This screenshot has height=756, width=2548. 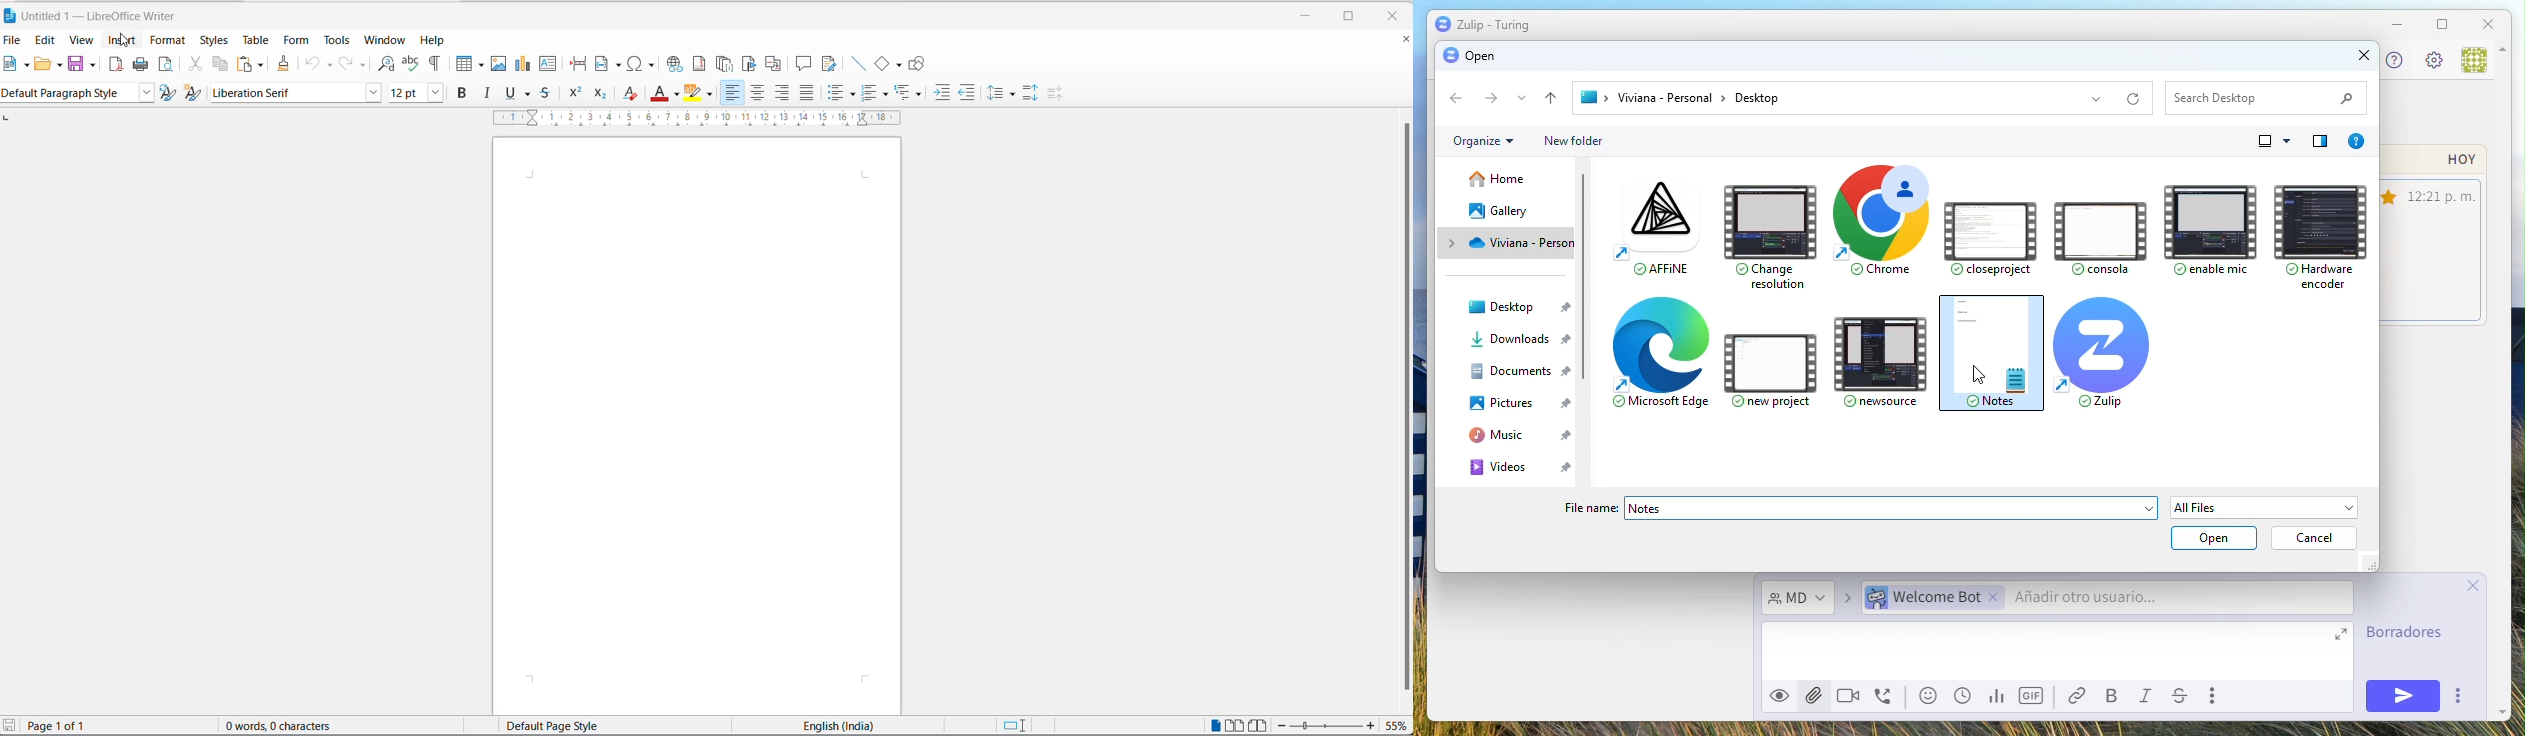 What do you see at coordinates (1848, 694) in the screenshot?
I see `Videocall` at bounding box center [1848, 694].